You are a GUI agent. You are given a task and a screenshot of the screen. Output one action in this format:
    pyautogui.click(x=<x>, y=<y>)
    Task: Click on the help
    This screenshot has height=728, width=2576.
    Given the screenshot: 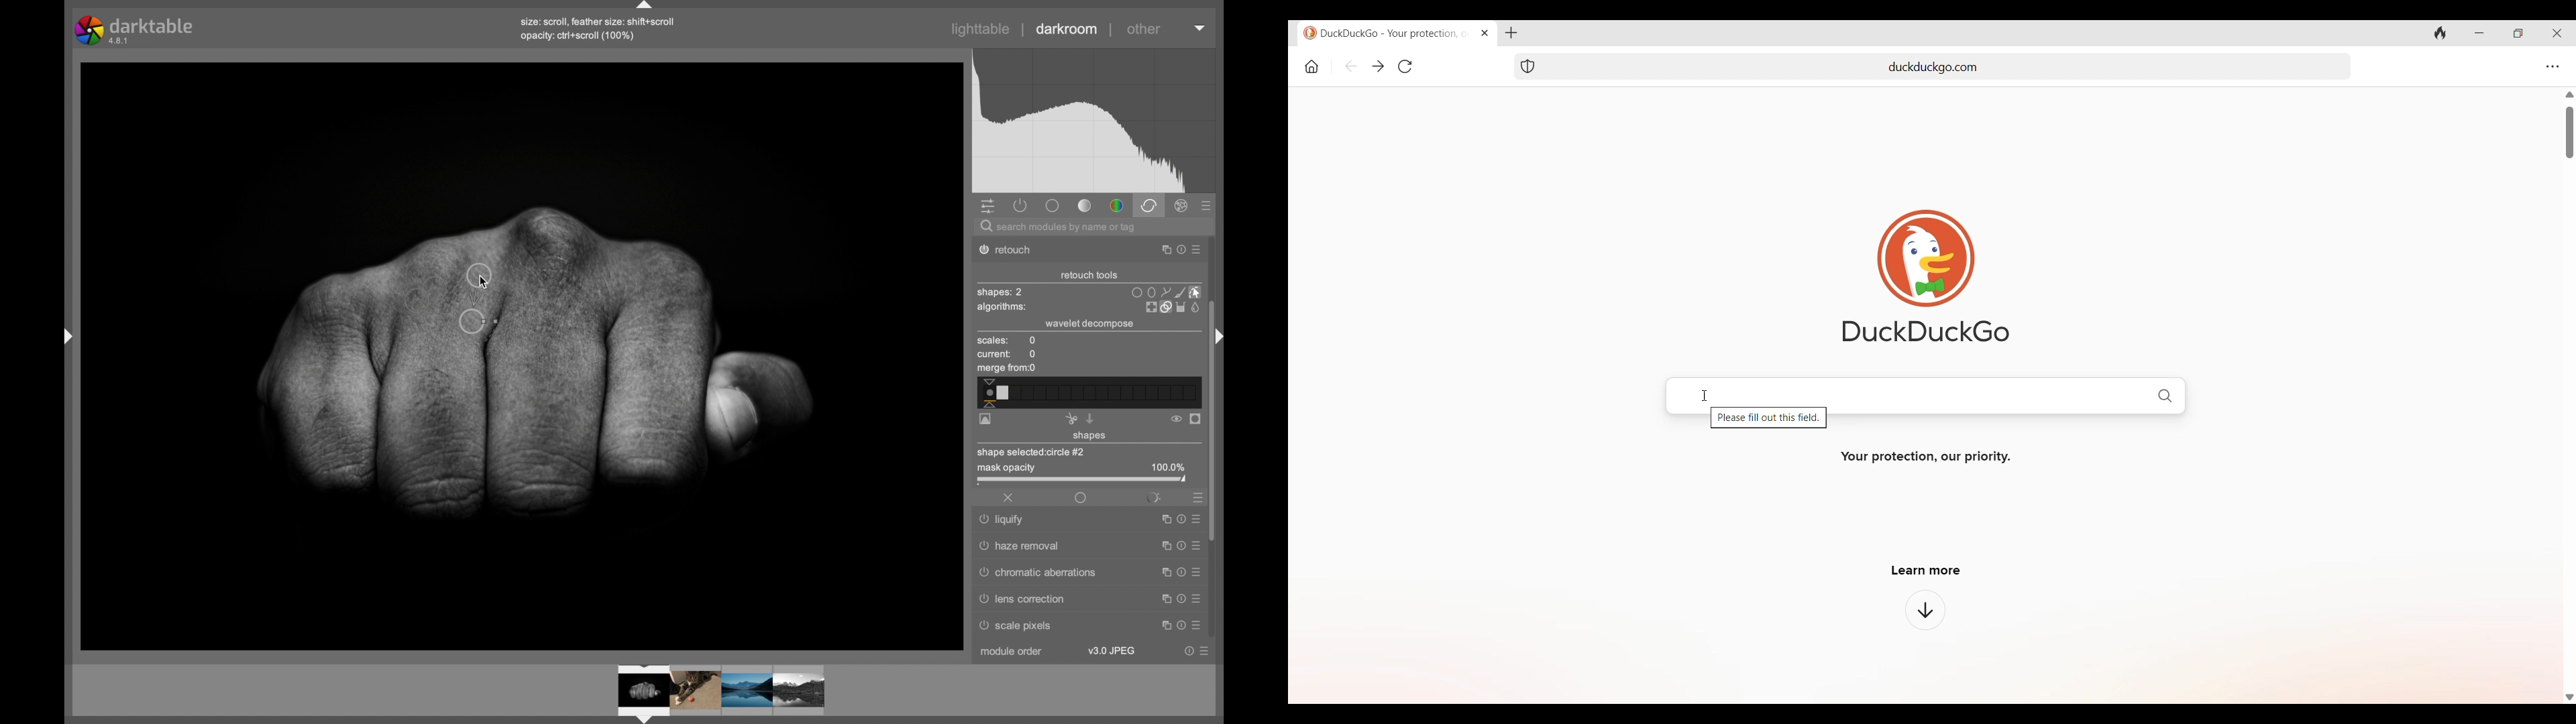 What is the action you would take?
    pyautogui.click(x=1179, y=572)
    